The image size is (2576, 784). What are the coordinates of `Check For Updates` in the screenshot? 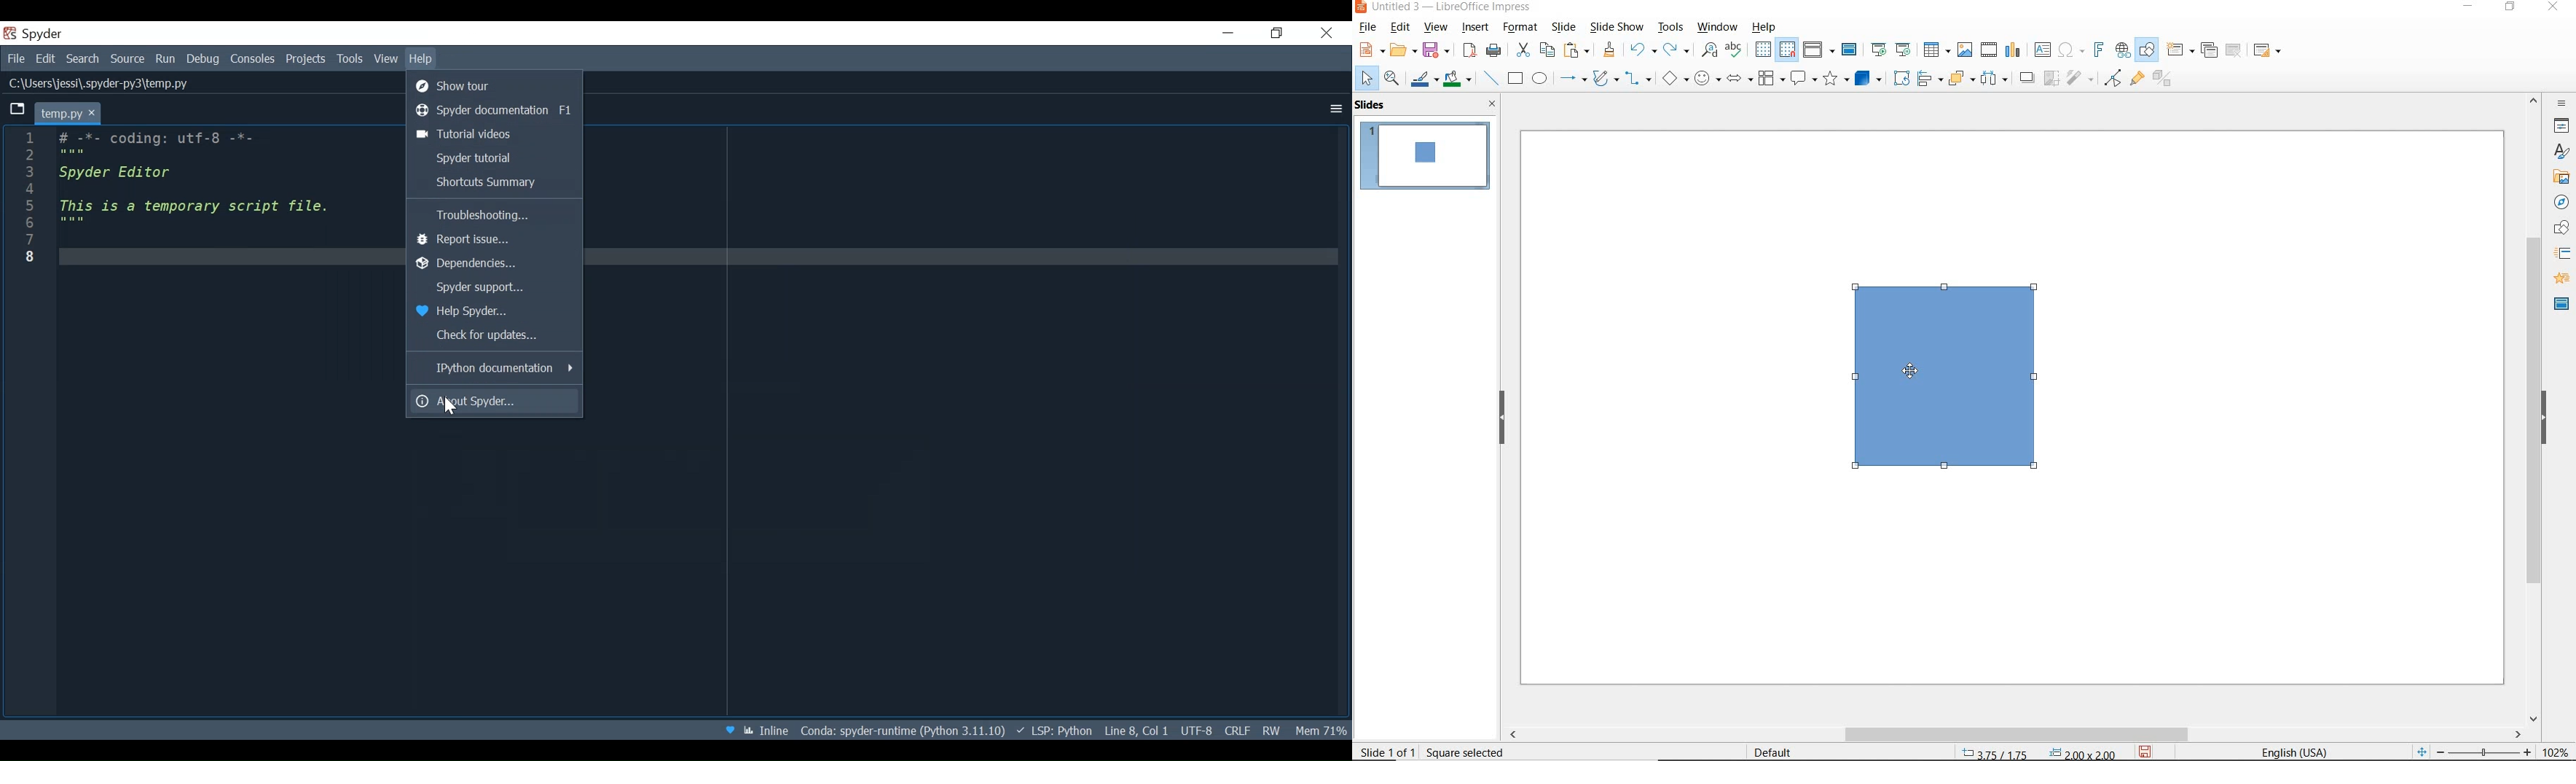 It's located at (492, 337).